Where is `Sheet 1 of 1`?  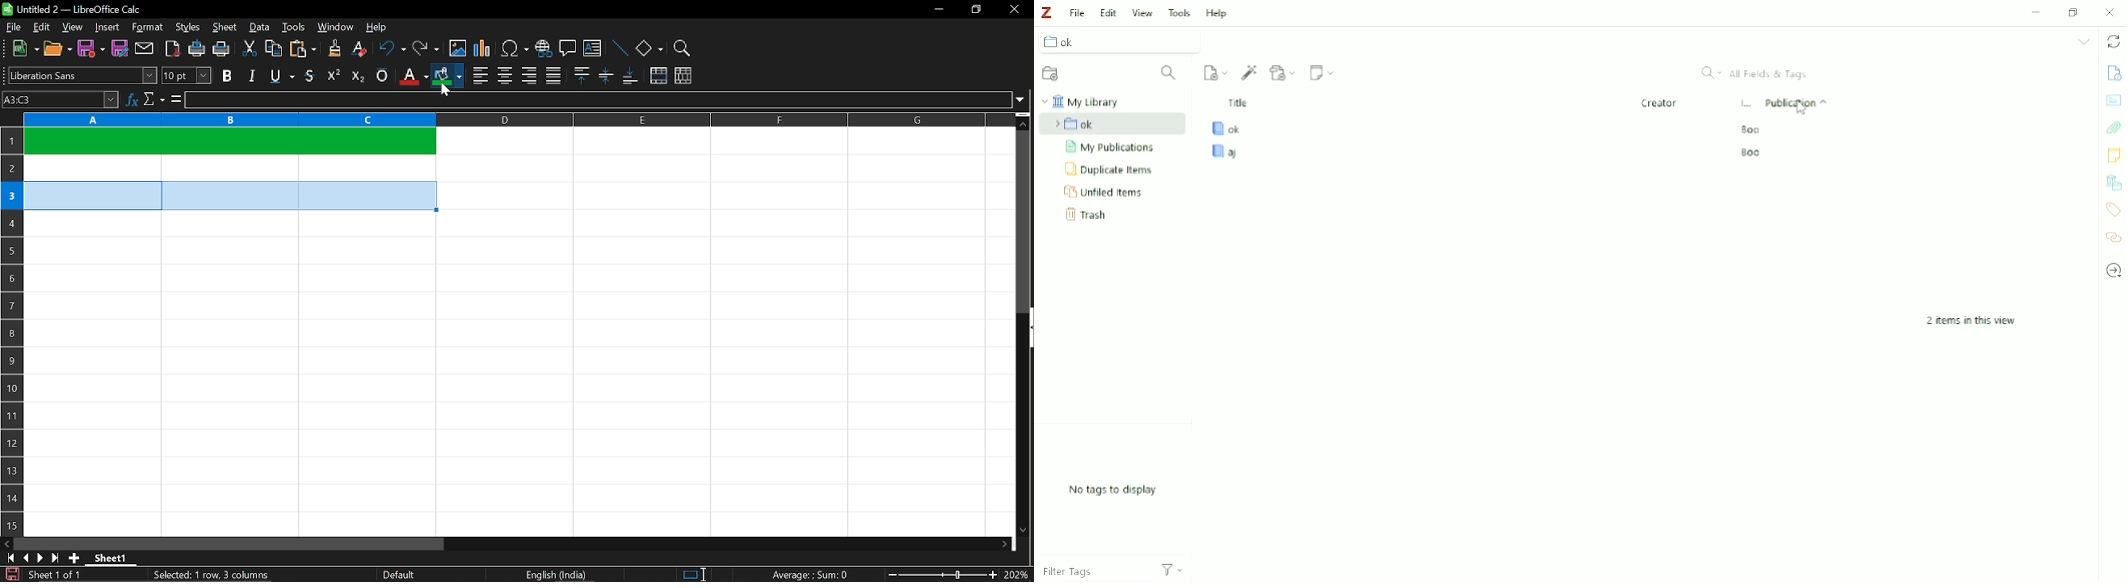 Sheet 1 of 1 is located at coordinates (55, 575).